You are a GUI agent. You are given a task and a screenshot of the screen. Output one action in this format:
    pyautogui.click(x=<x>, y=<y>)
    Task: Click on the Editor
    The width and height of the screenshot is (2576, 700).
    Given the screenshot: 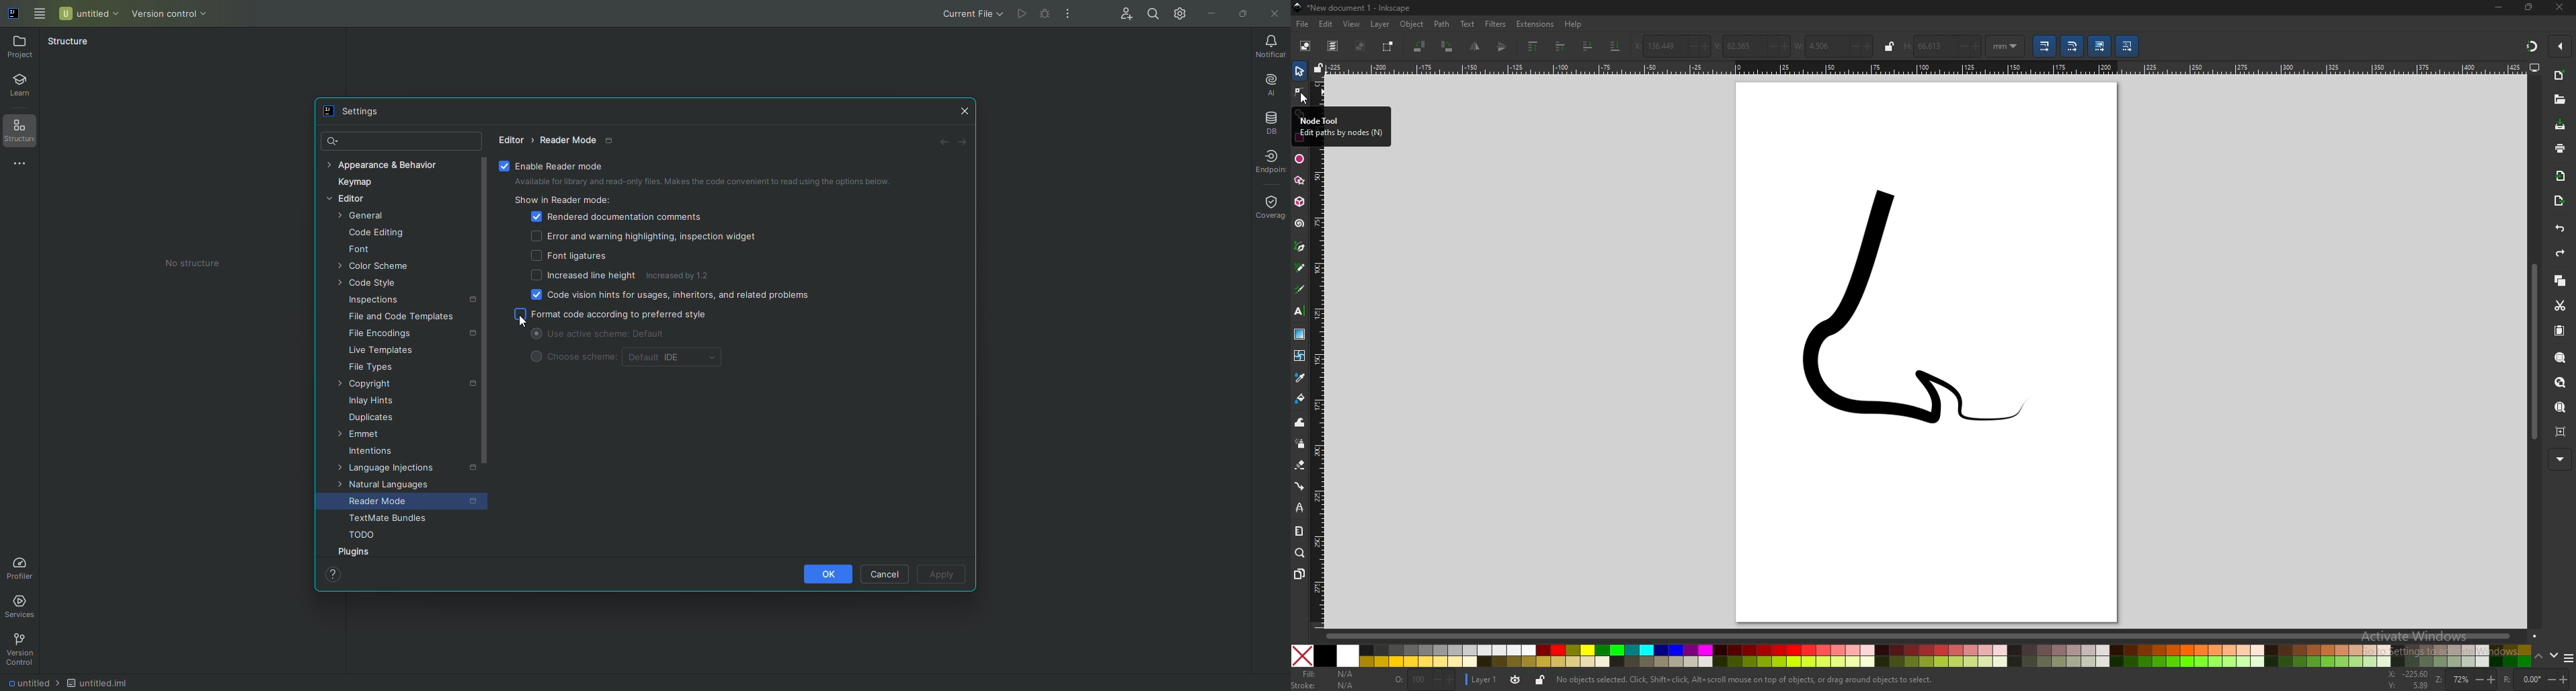 What is the action you would take?
    pyautogui.click(x=514, y=139)
    